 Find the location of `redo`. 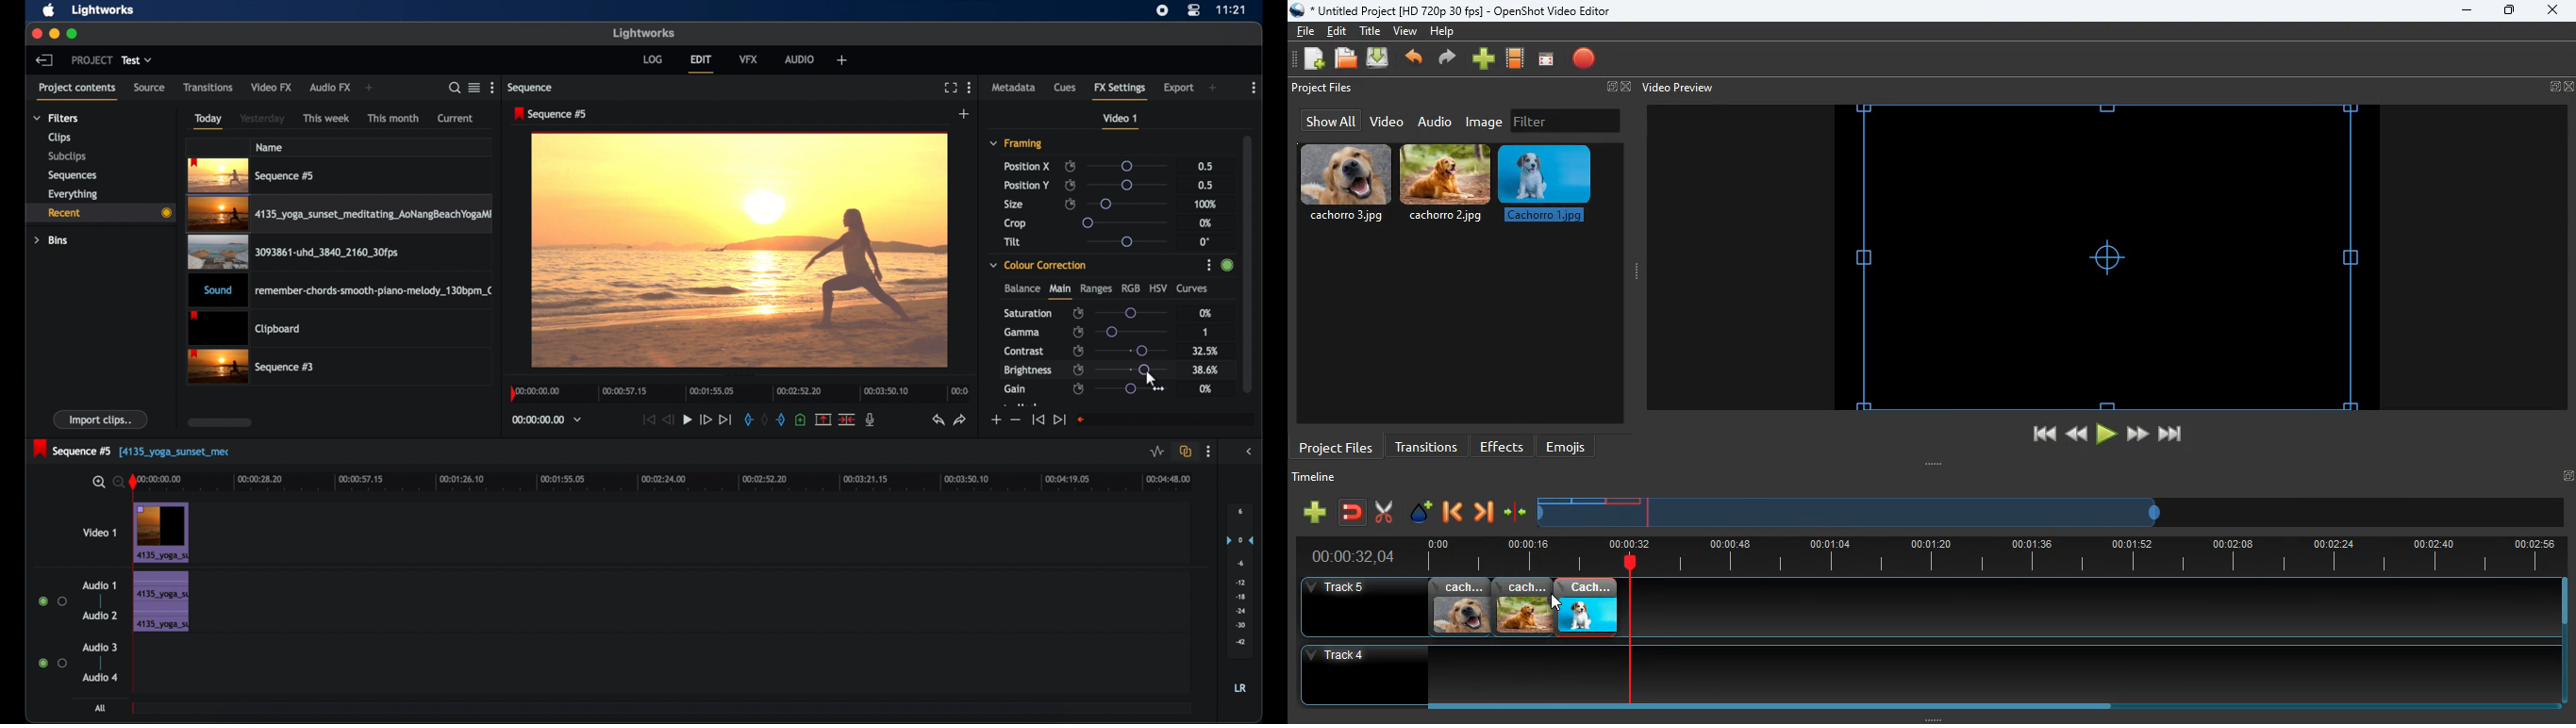

redo is located at coordinates (961, 420).